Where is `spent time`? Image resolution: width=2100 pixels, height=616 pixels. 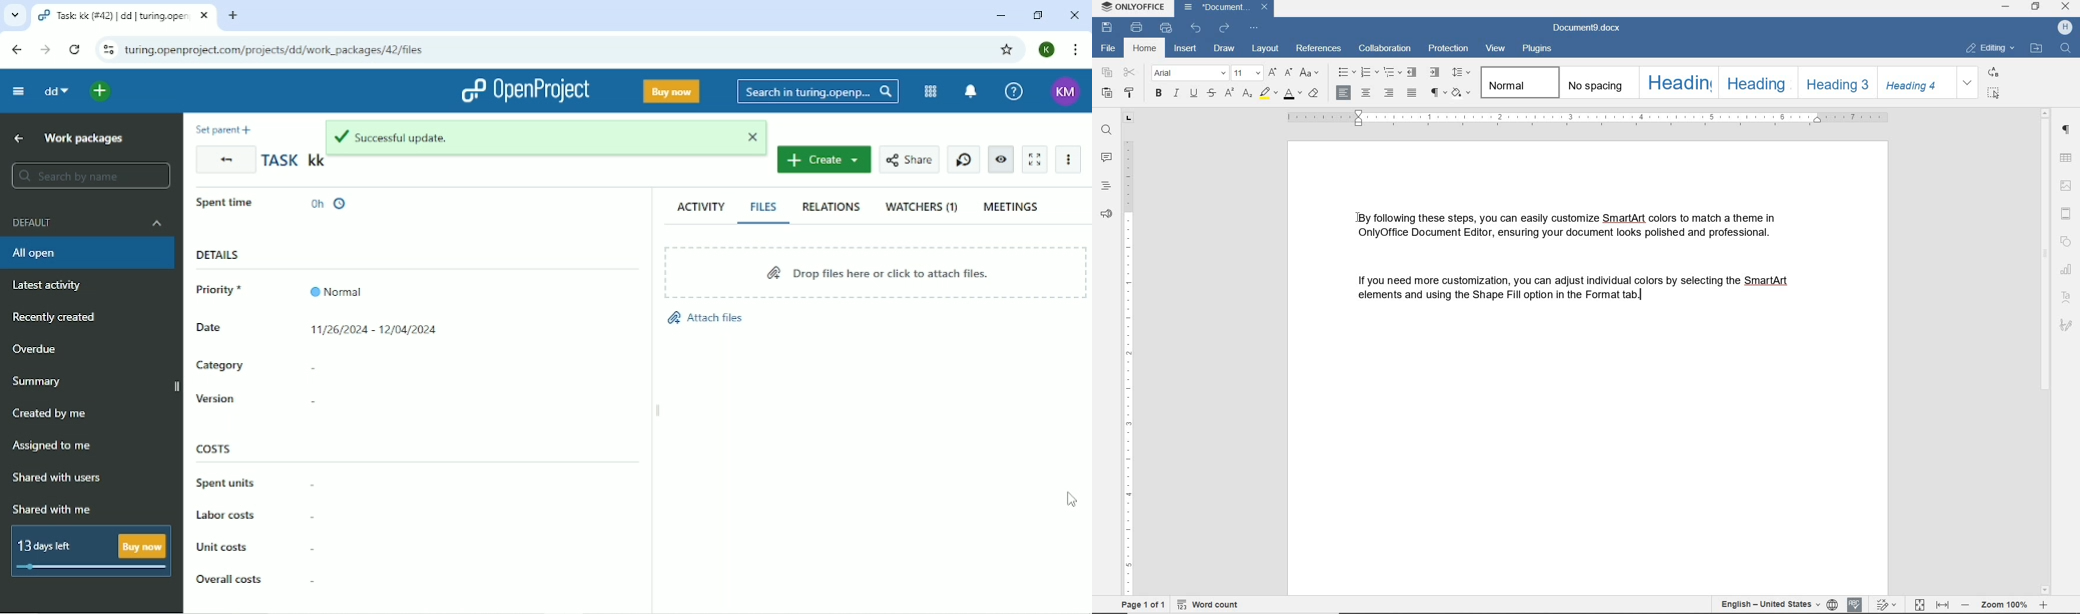
spent time is located at coordinates (230, 201).